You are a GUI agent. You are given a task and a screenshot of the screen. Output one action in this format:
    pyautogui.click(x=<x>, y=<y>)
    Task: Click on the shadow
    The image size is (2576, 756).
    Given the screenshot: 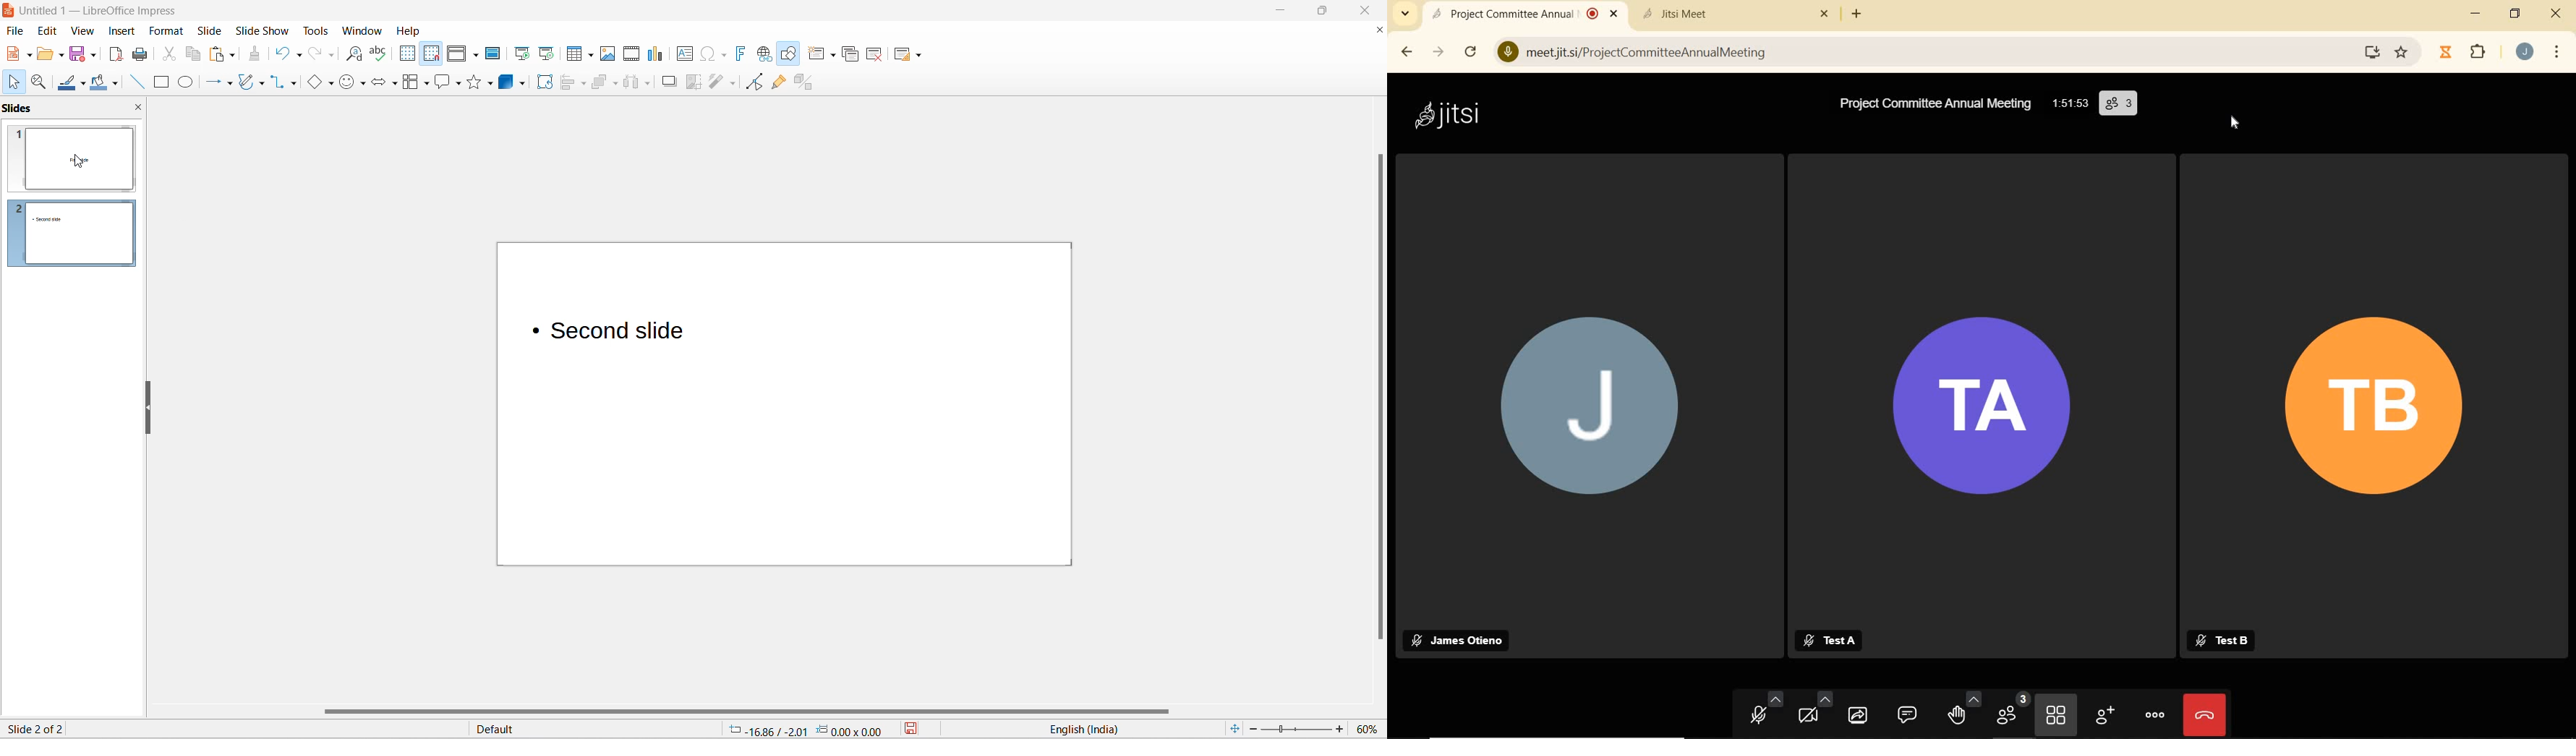 What is the action you would take?
    pyautogui.click(x=671, y=83)
    